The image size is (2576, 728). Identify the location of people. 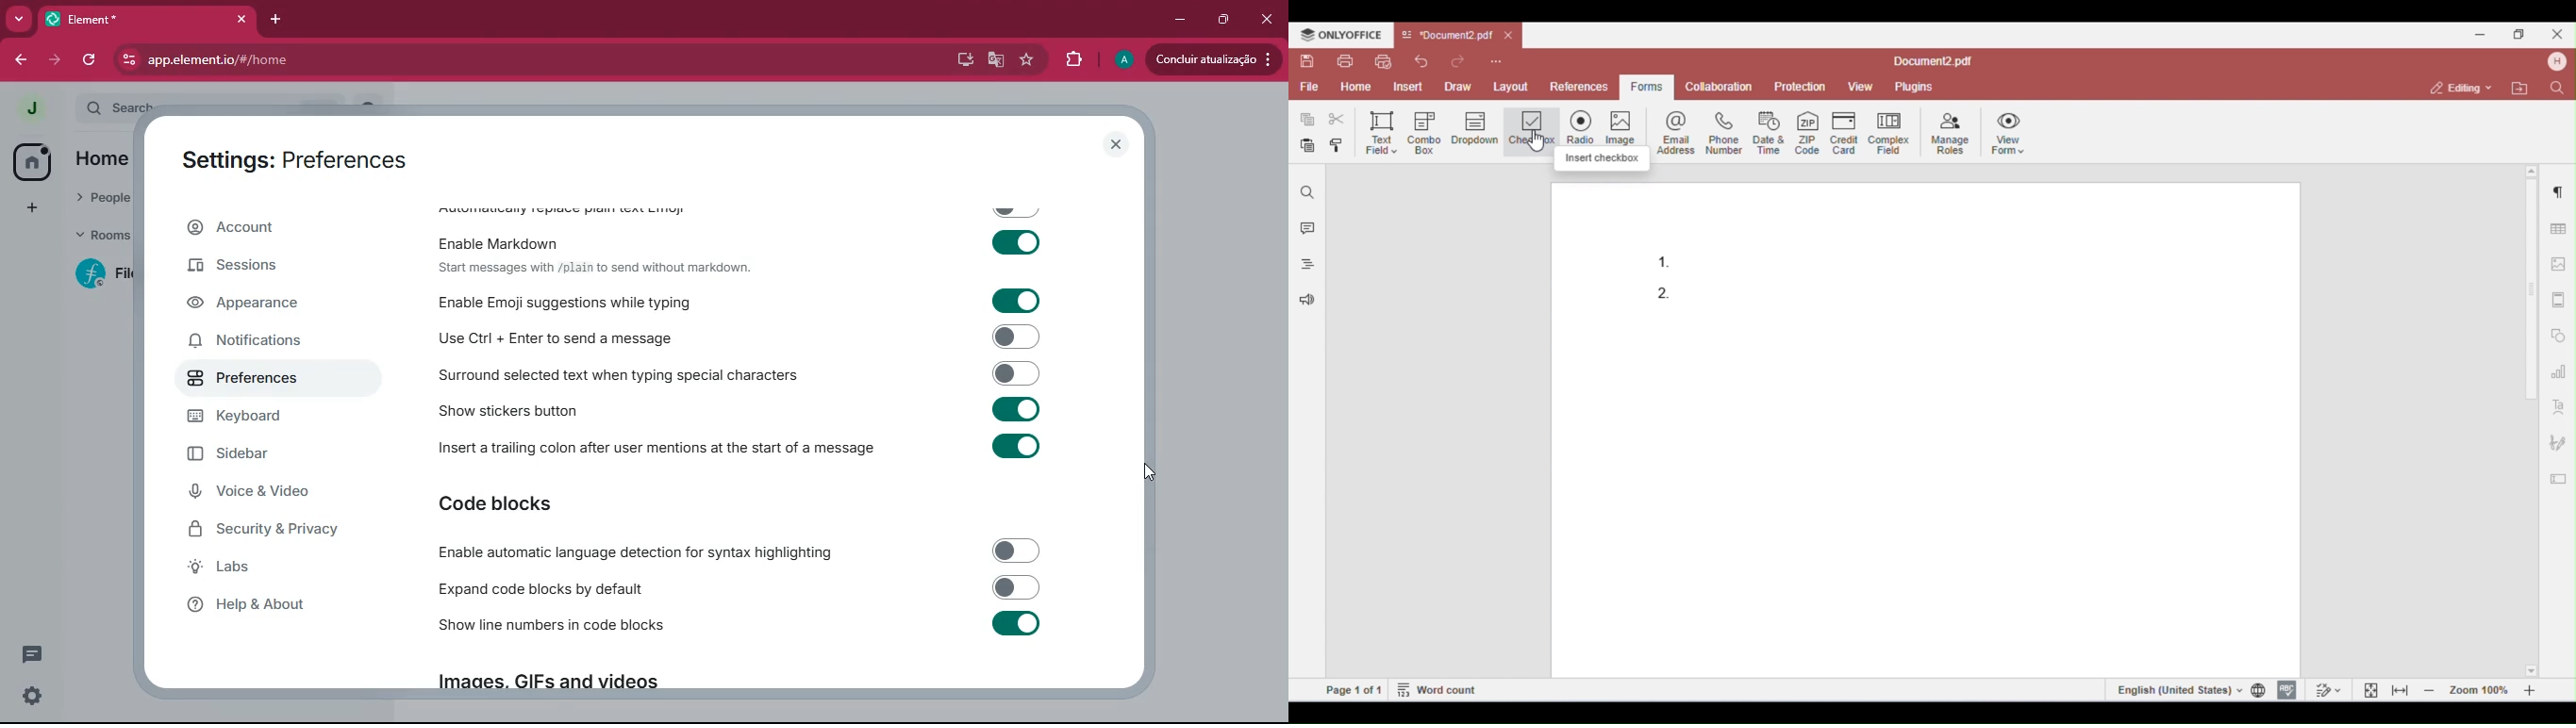
(104, 195).